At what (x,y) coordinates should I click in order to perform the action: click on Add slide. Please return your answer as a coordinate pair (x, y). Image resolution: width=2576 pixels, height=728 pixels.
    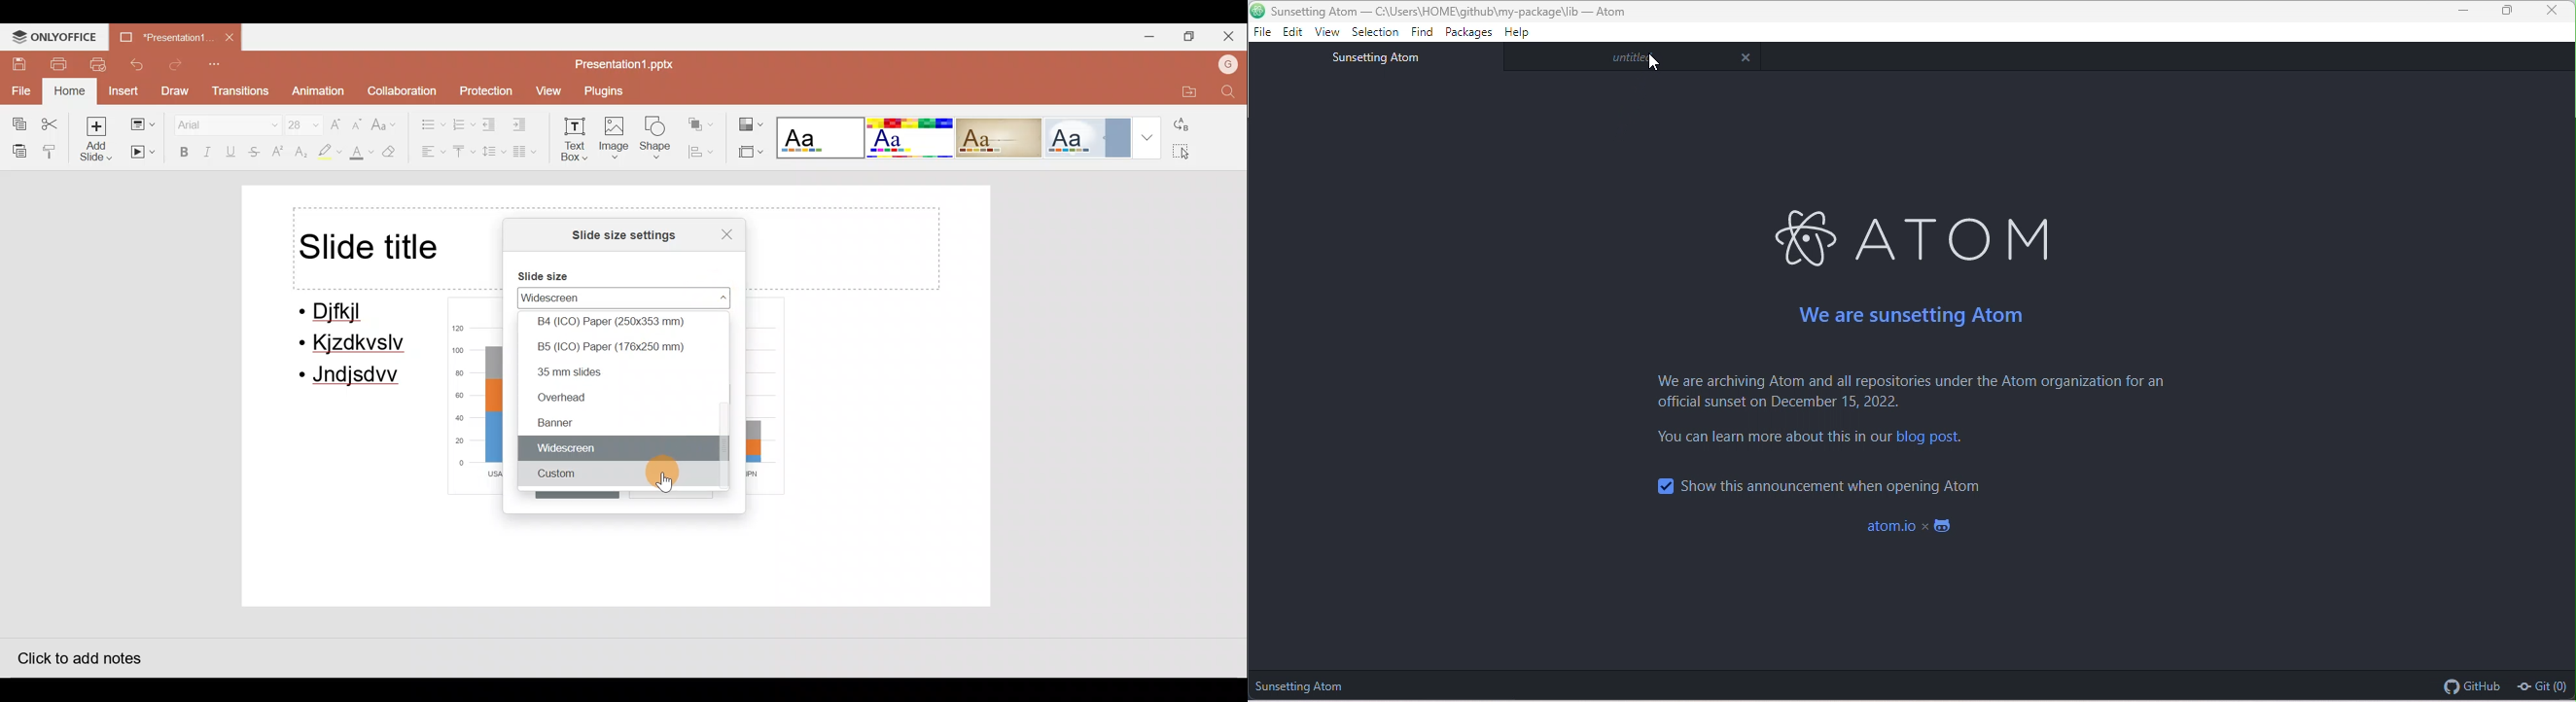
    Looking at the image, I should click on (97, 138).